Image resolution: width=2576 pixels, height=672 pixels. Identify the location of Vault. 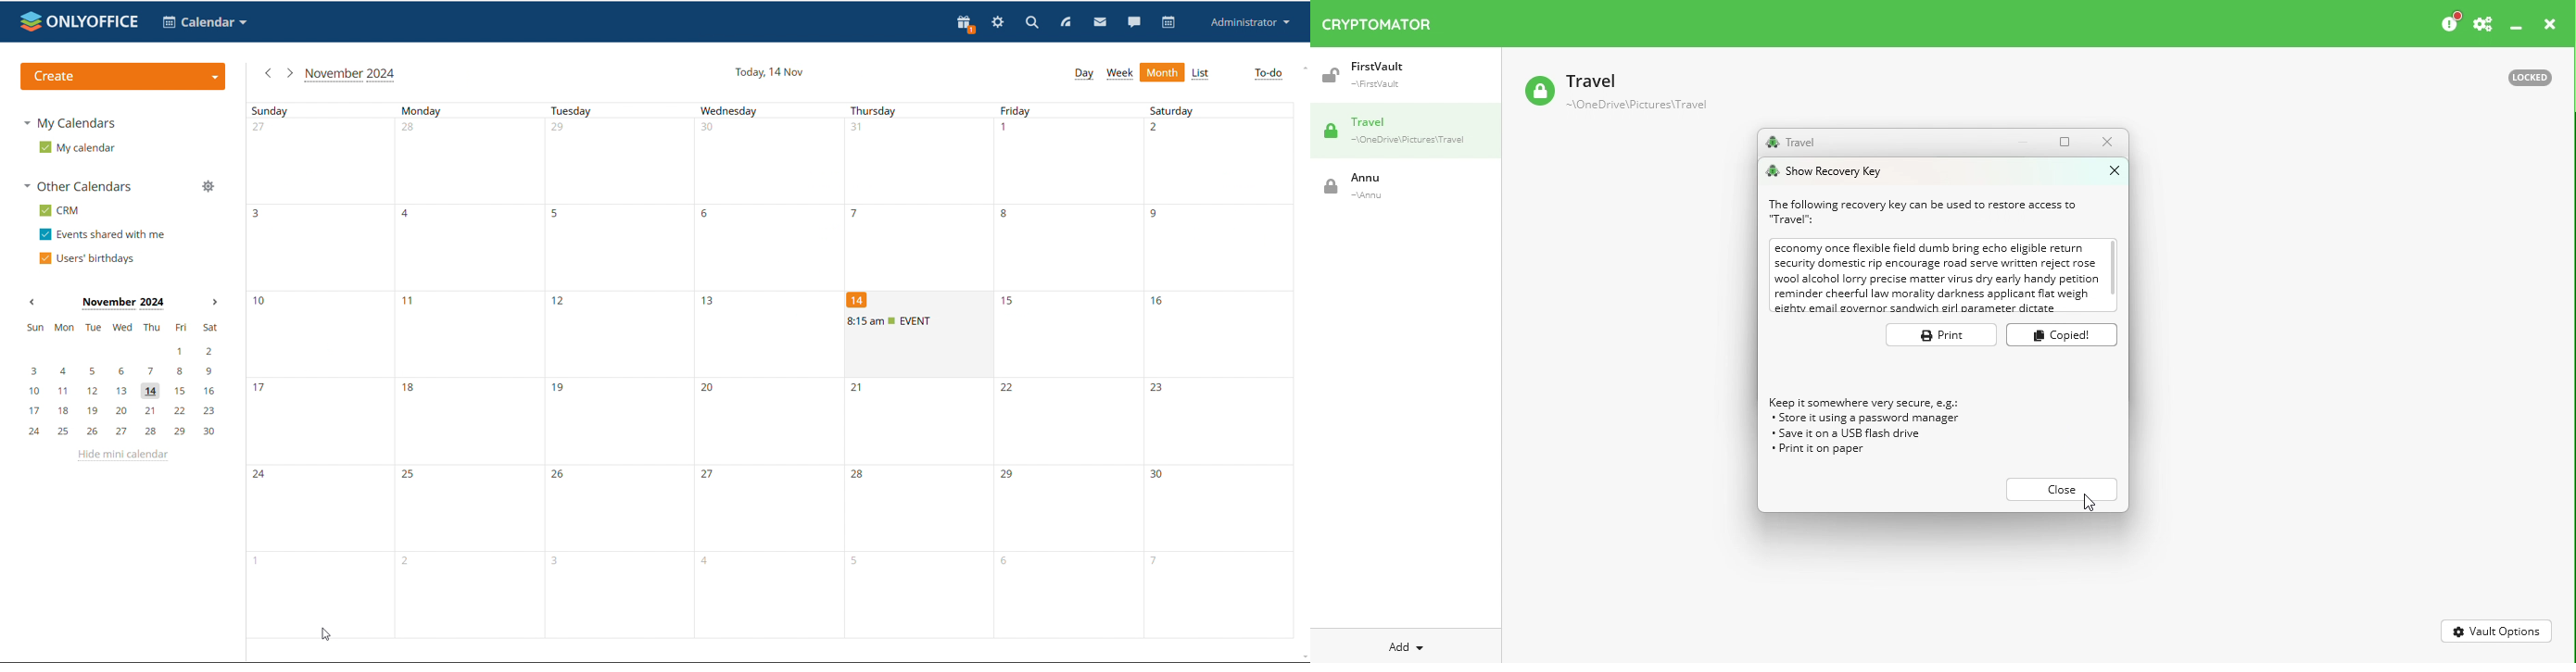
(1615, 94).